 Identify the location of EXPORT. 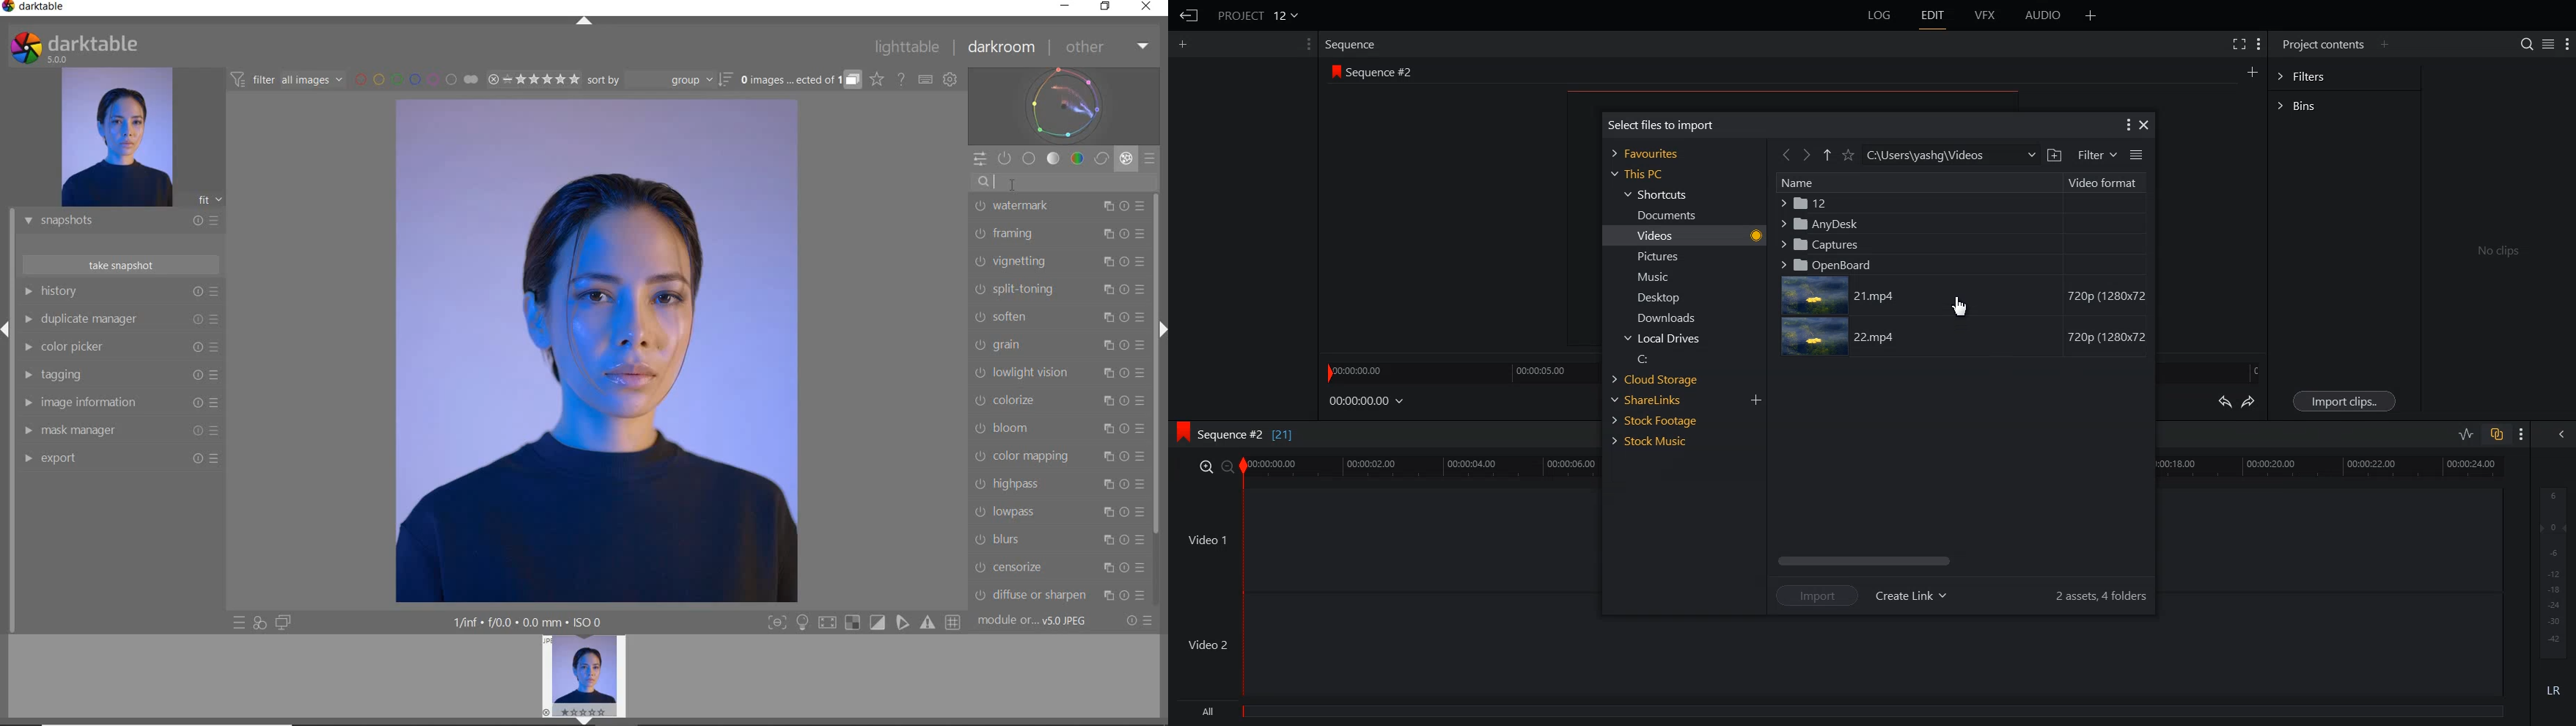
(116, 458).